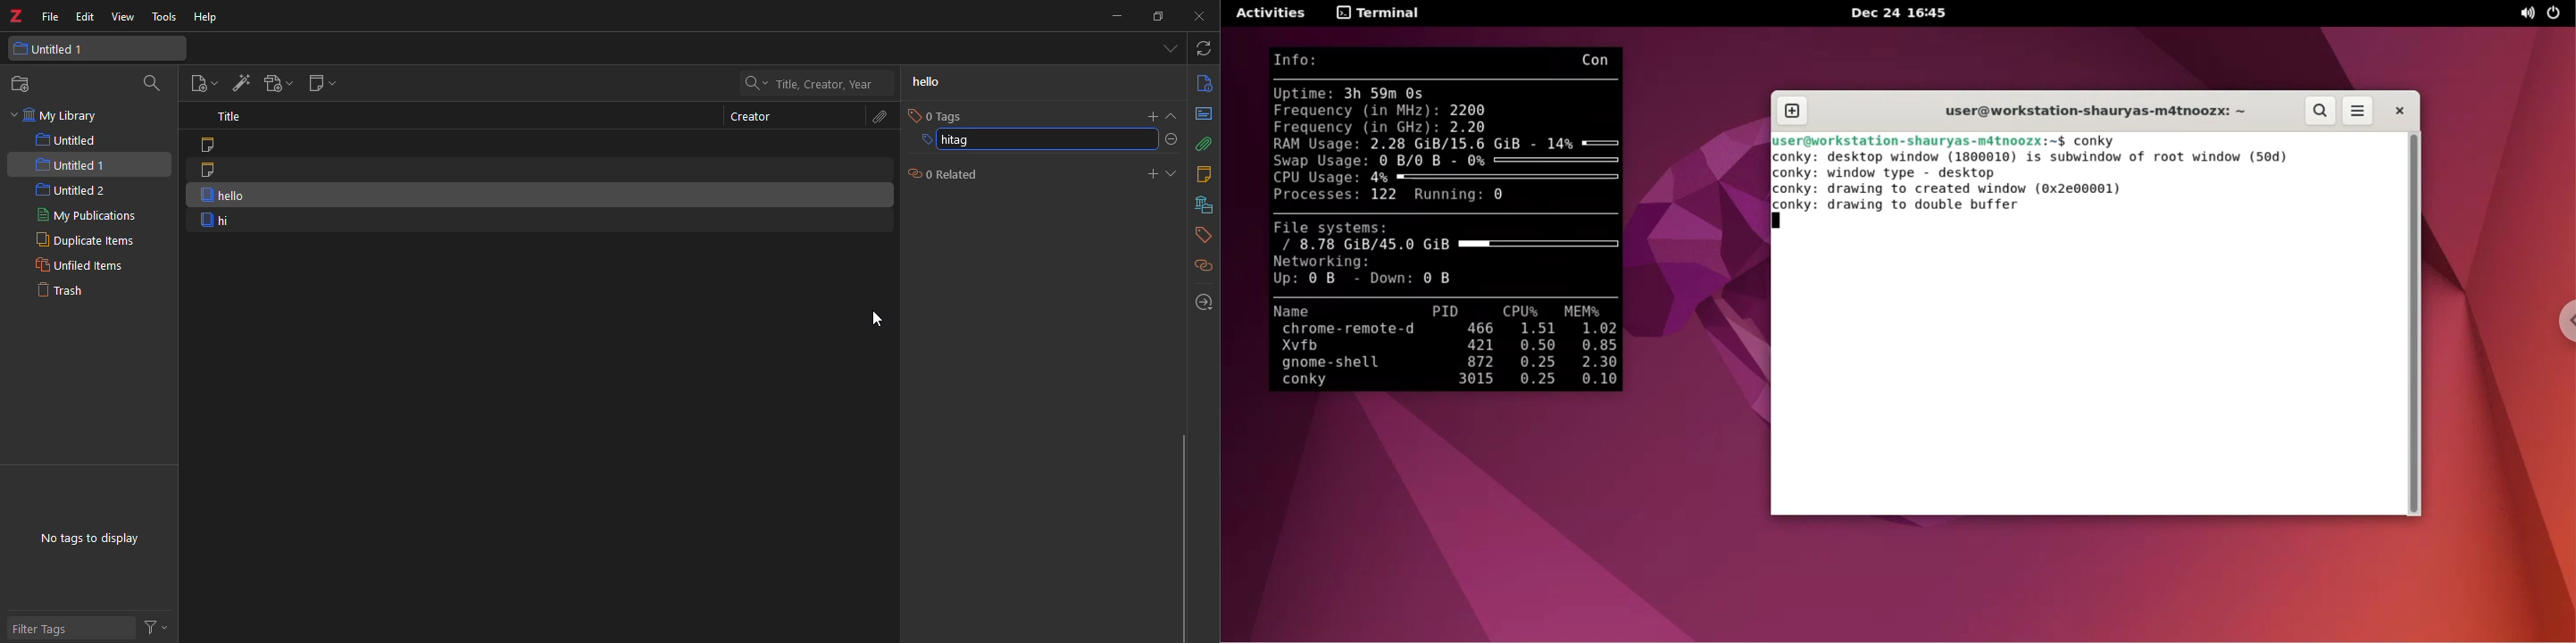  What do you see at coordinates (79, 265) in the screenshot?
I see `unfiled items` at bounding box center [79, 265].